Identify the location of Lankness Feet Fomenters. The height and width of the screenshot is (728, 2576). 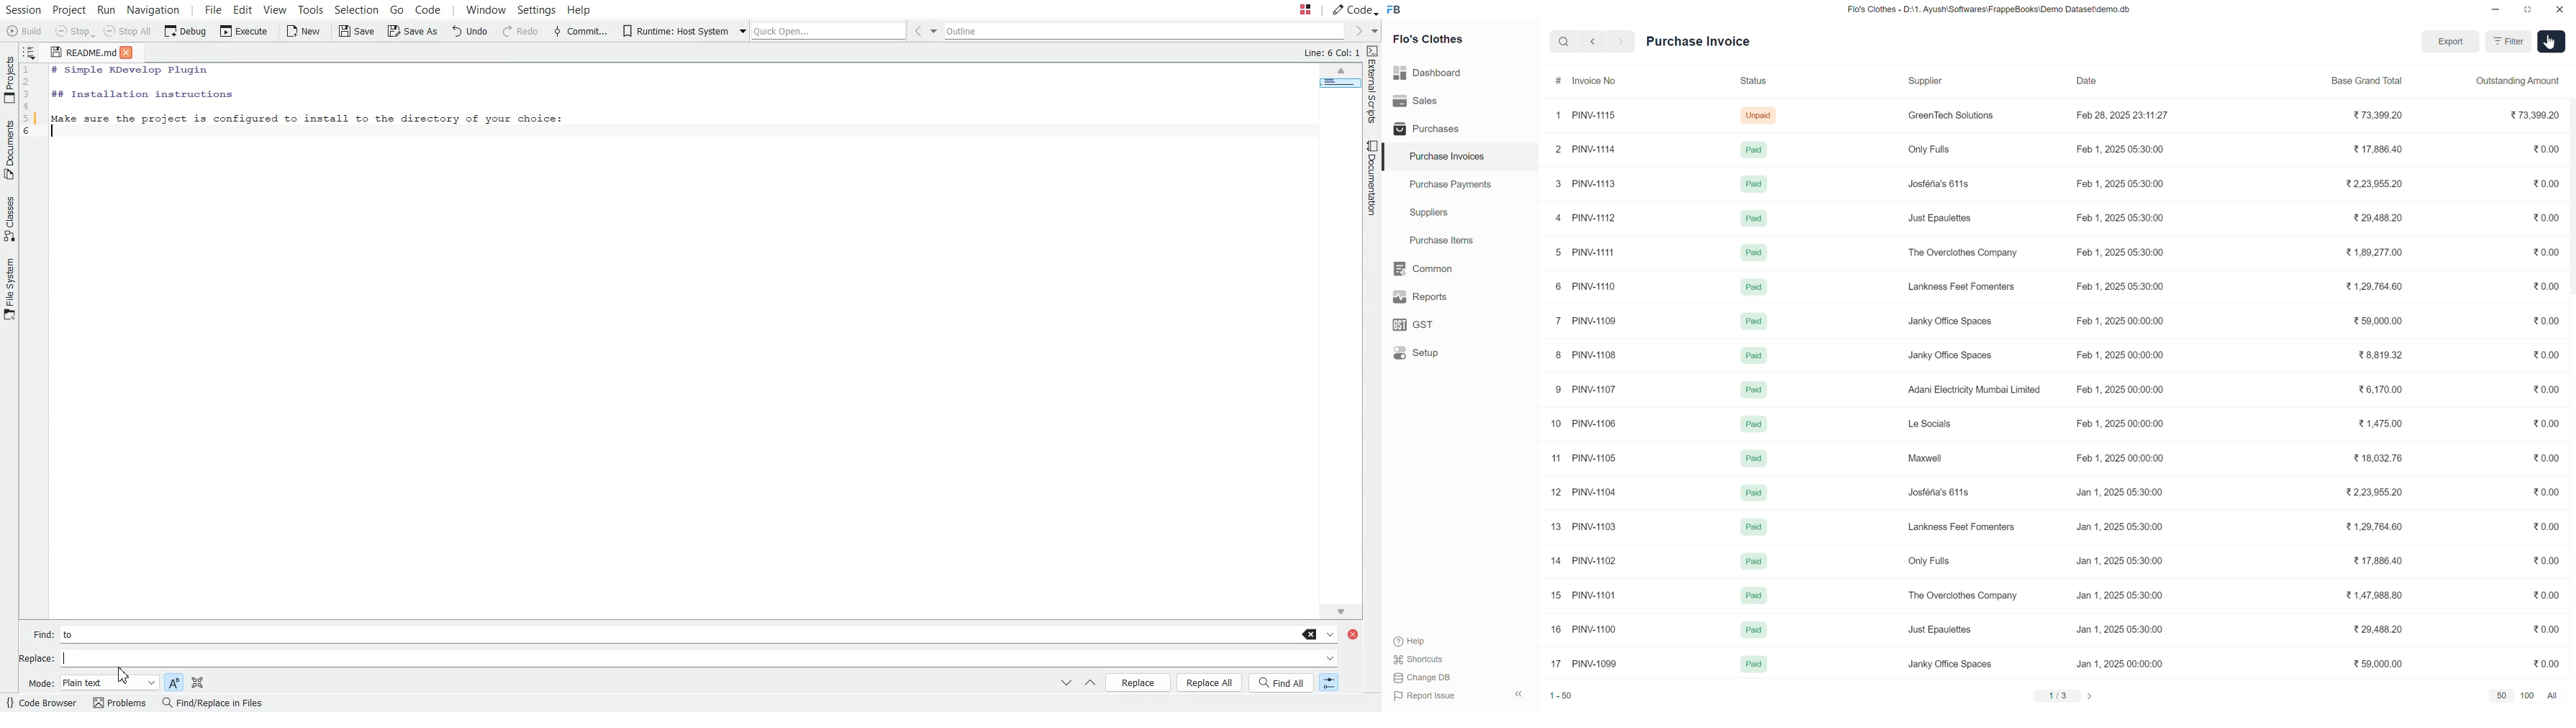
(1966, 287).